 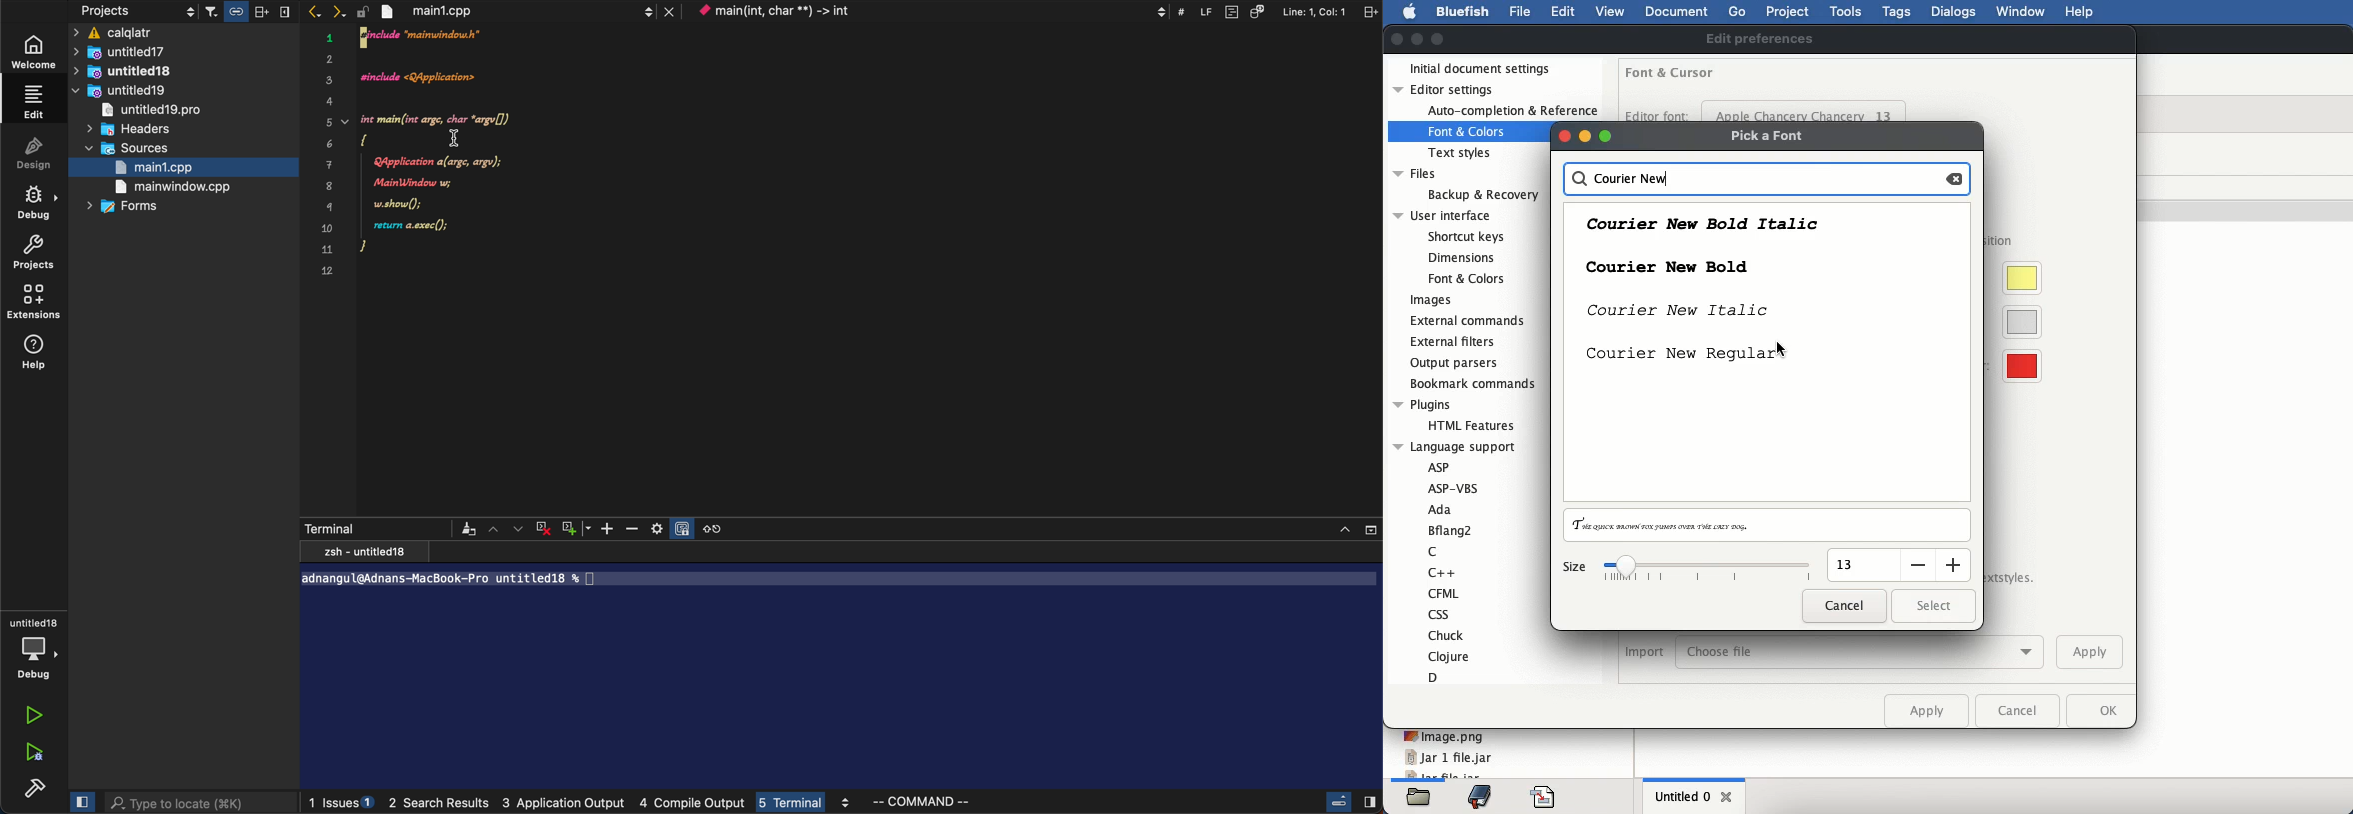 I want to click on terminal, so click(x=810, y=803).